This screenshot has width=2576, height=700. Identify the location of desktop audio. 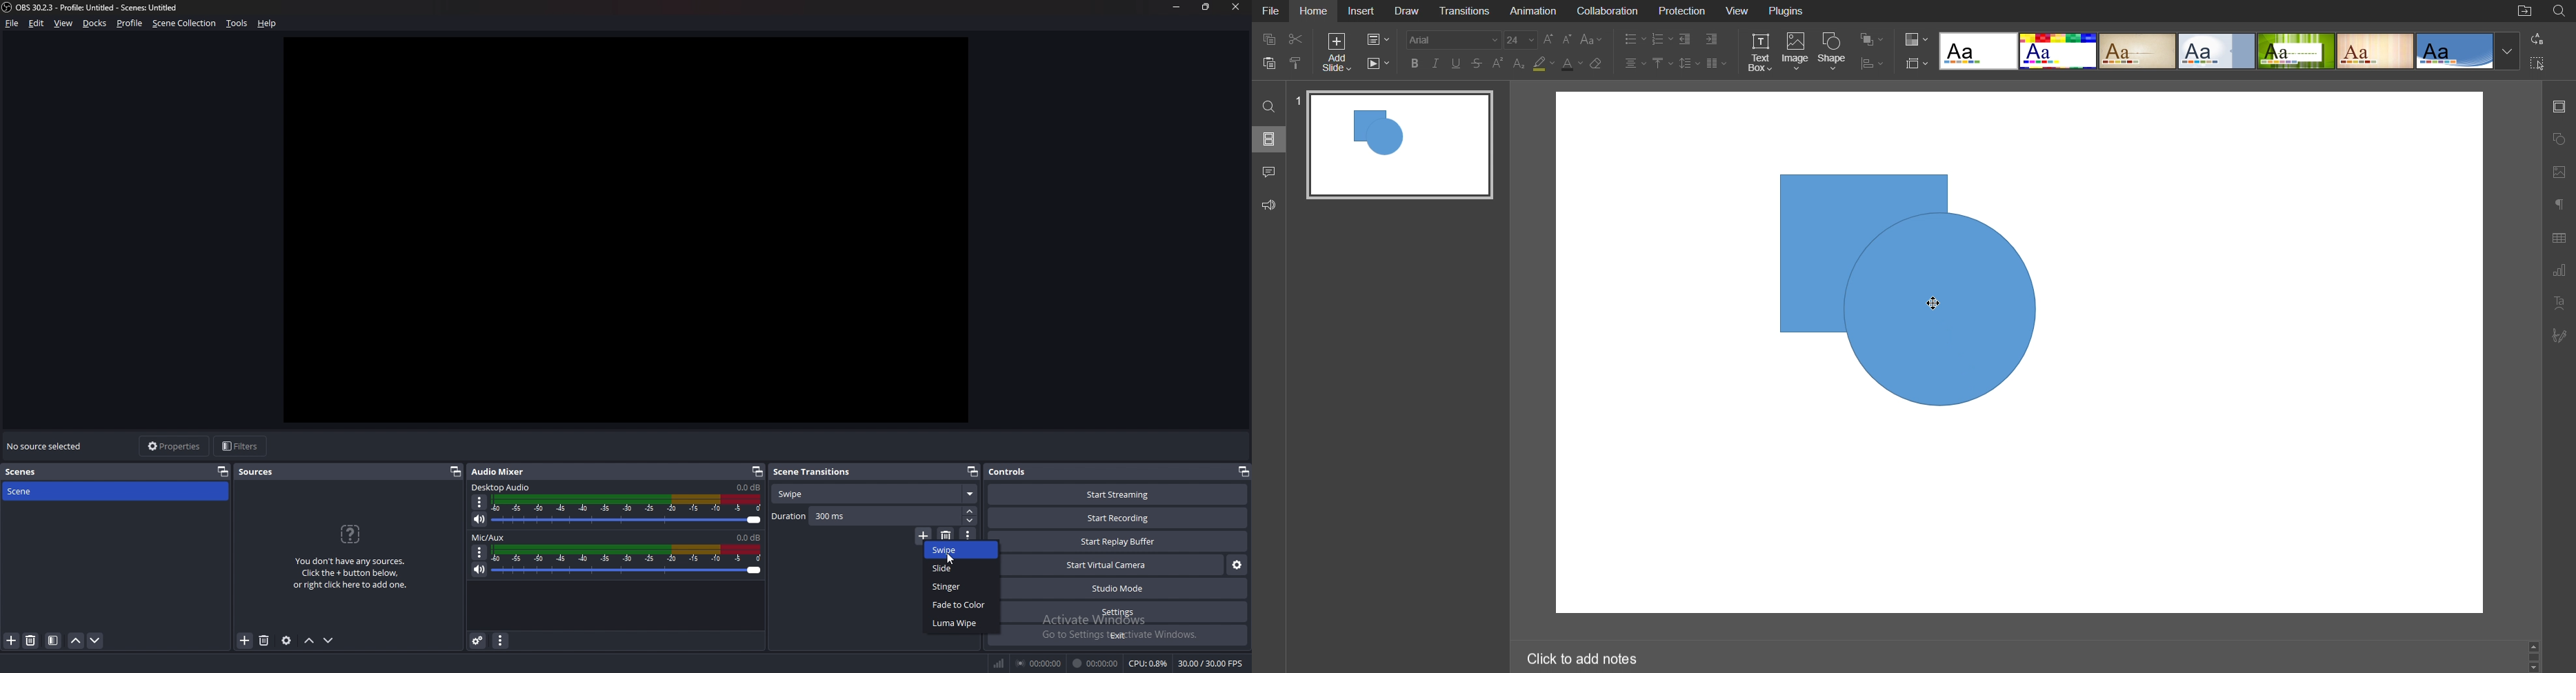
(502, 486).